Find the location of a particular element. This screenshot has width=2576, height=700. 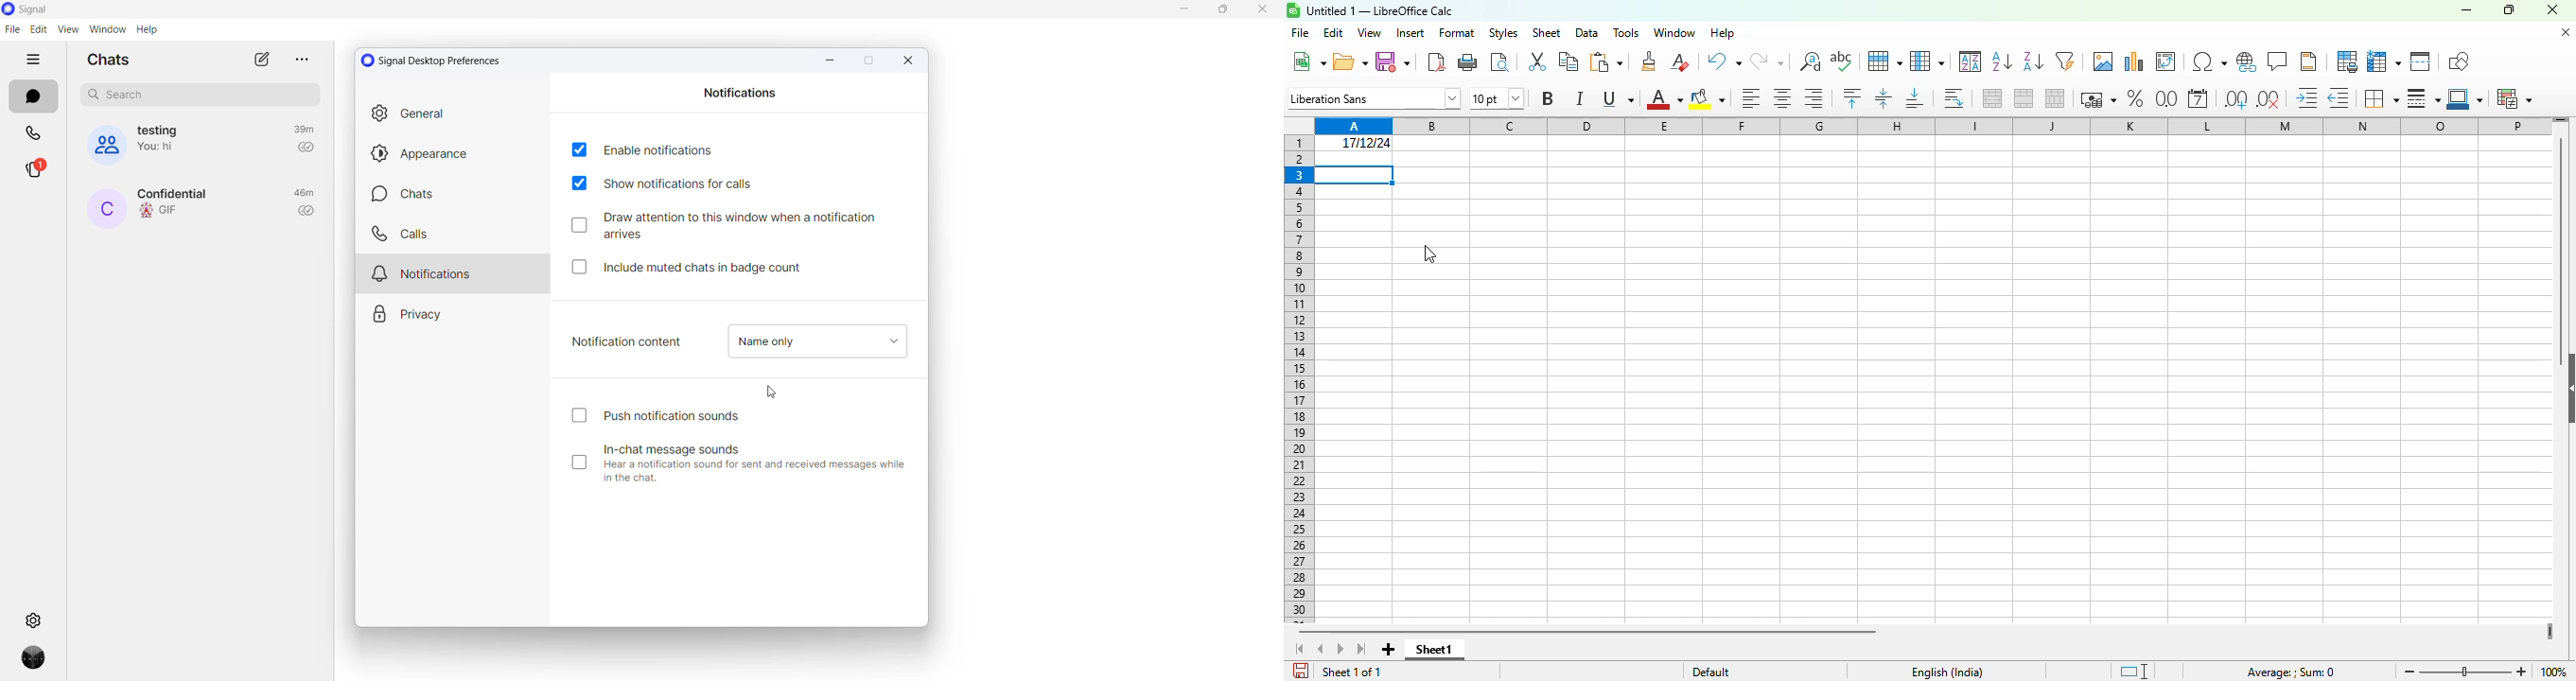

center vertically is located at coordinates (1883, 98).